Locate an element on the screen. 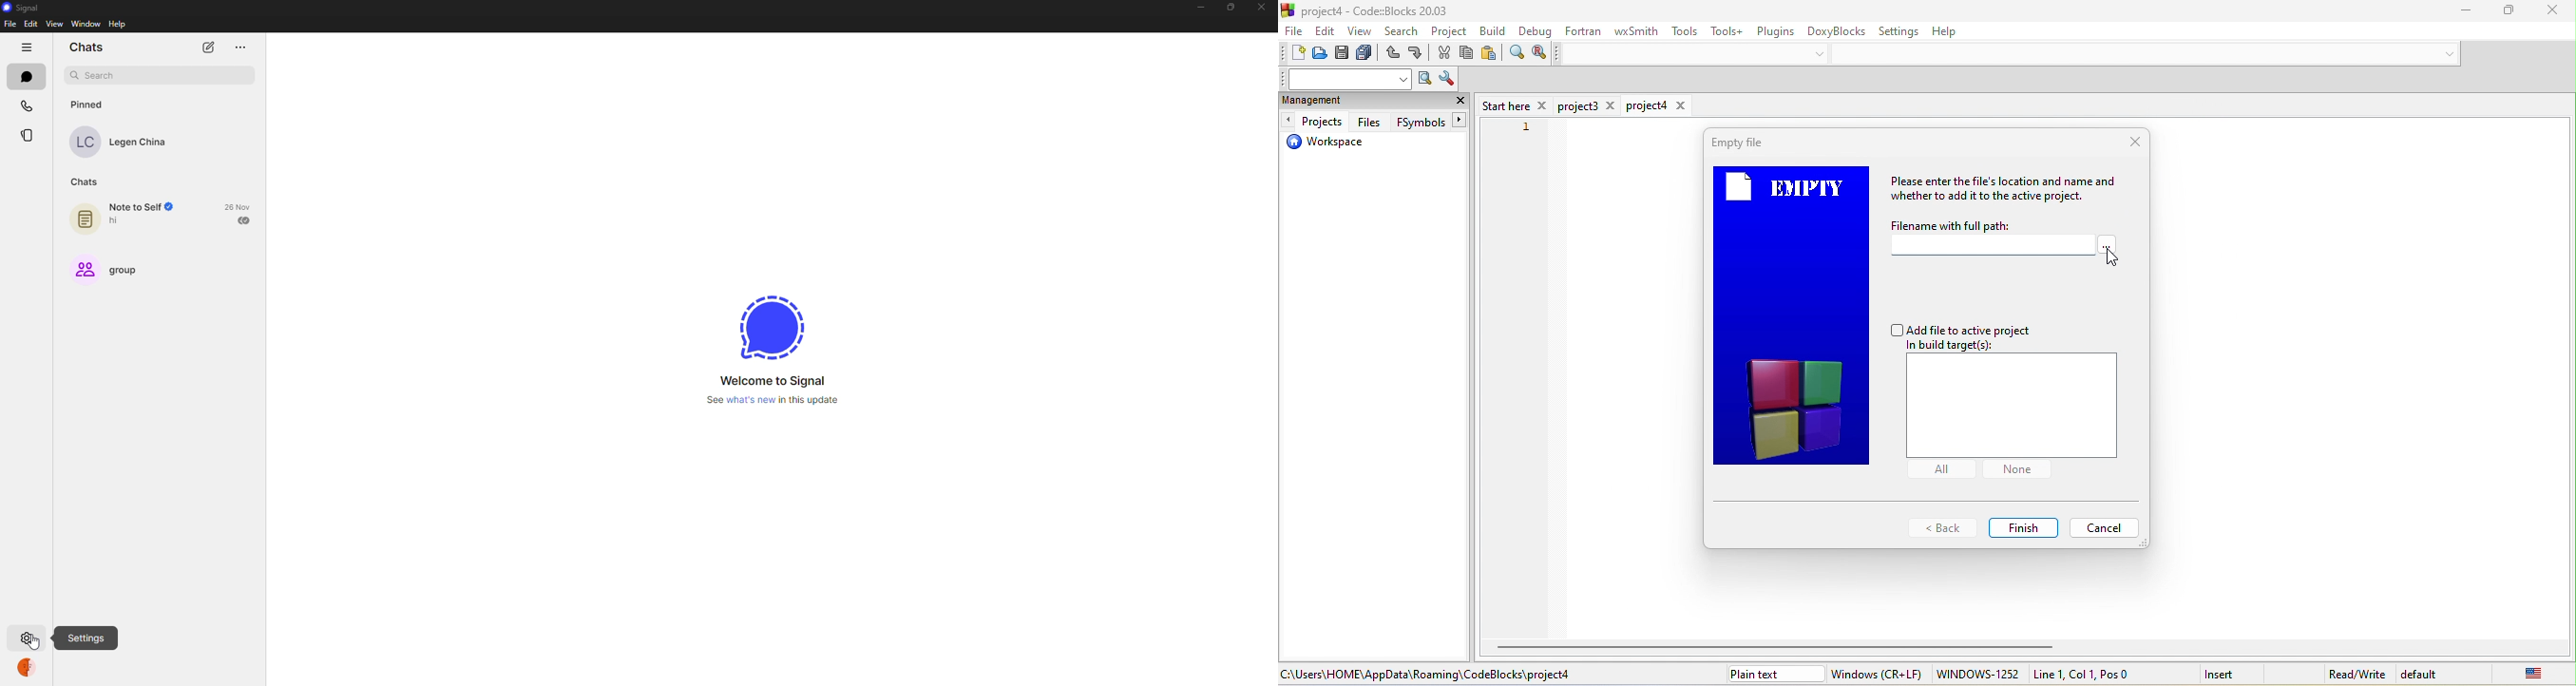 Image resolution: width=2576 pixels, height=700 pixels. signal is located at coordinates (769, 327).